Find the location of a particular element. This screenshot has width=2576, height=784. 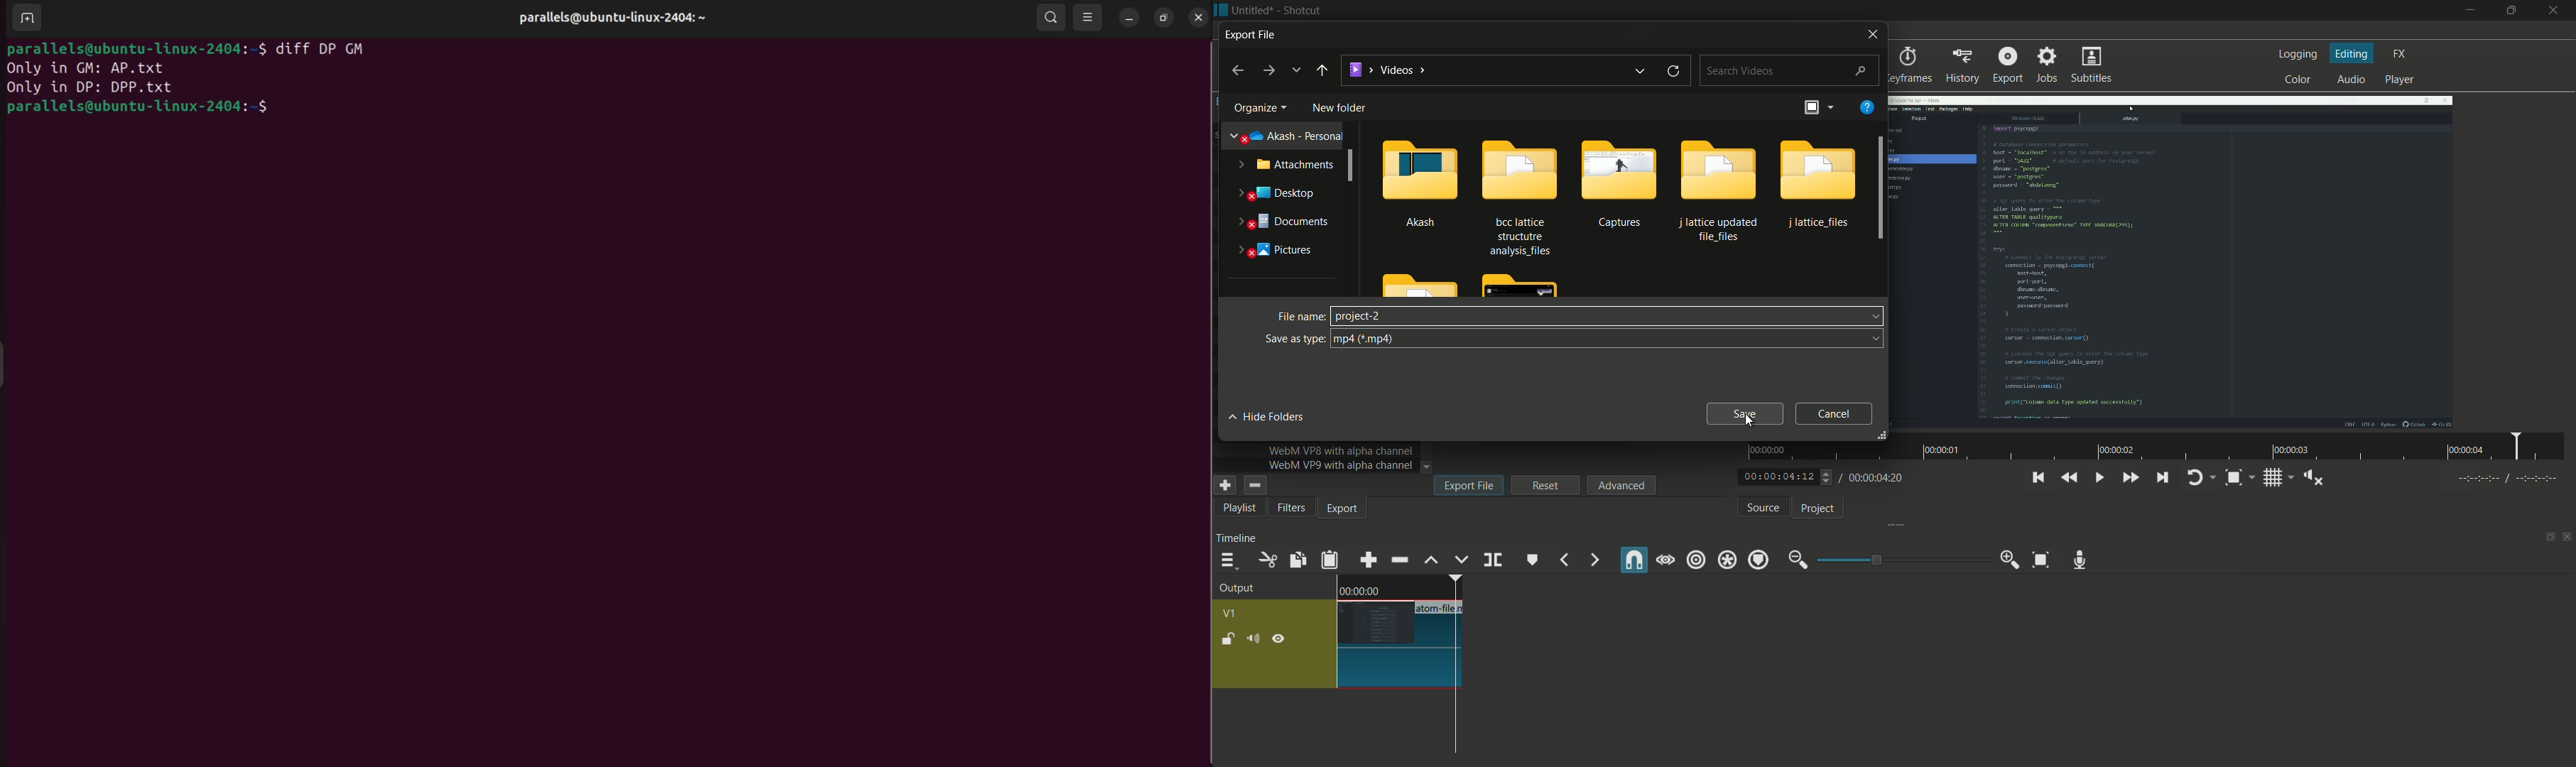

rewind/fast forward is located at coordinates (1827, 477).